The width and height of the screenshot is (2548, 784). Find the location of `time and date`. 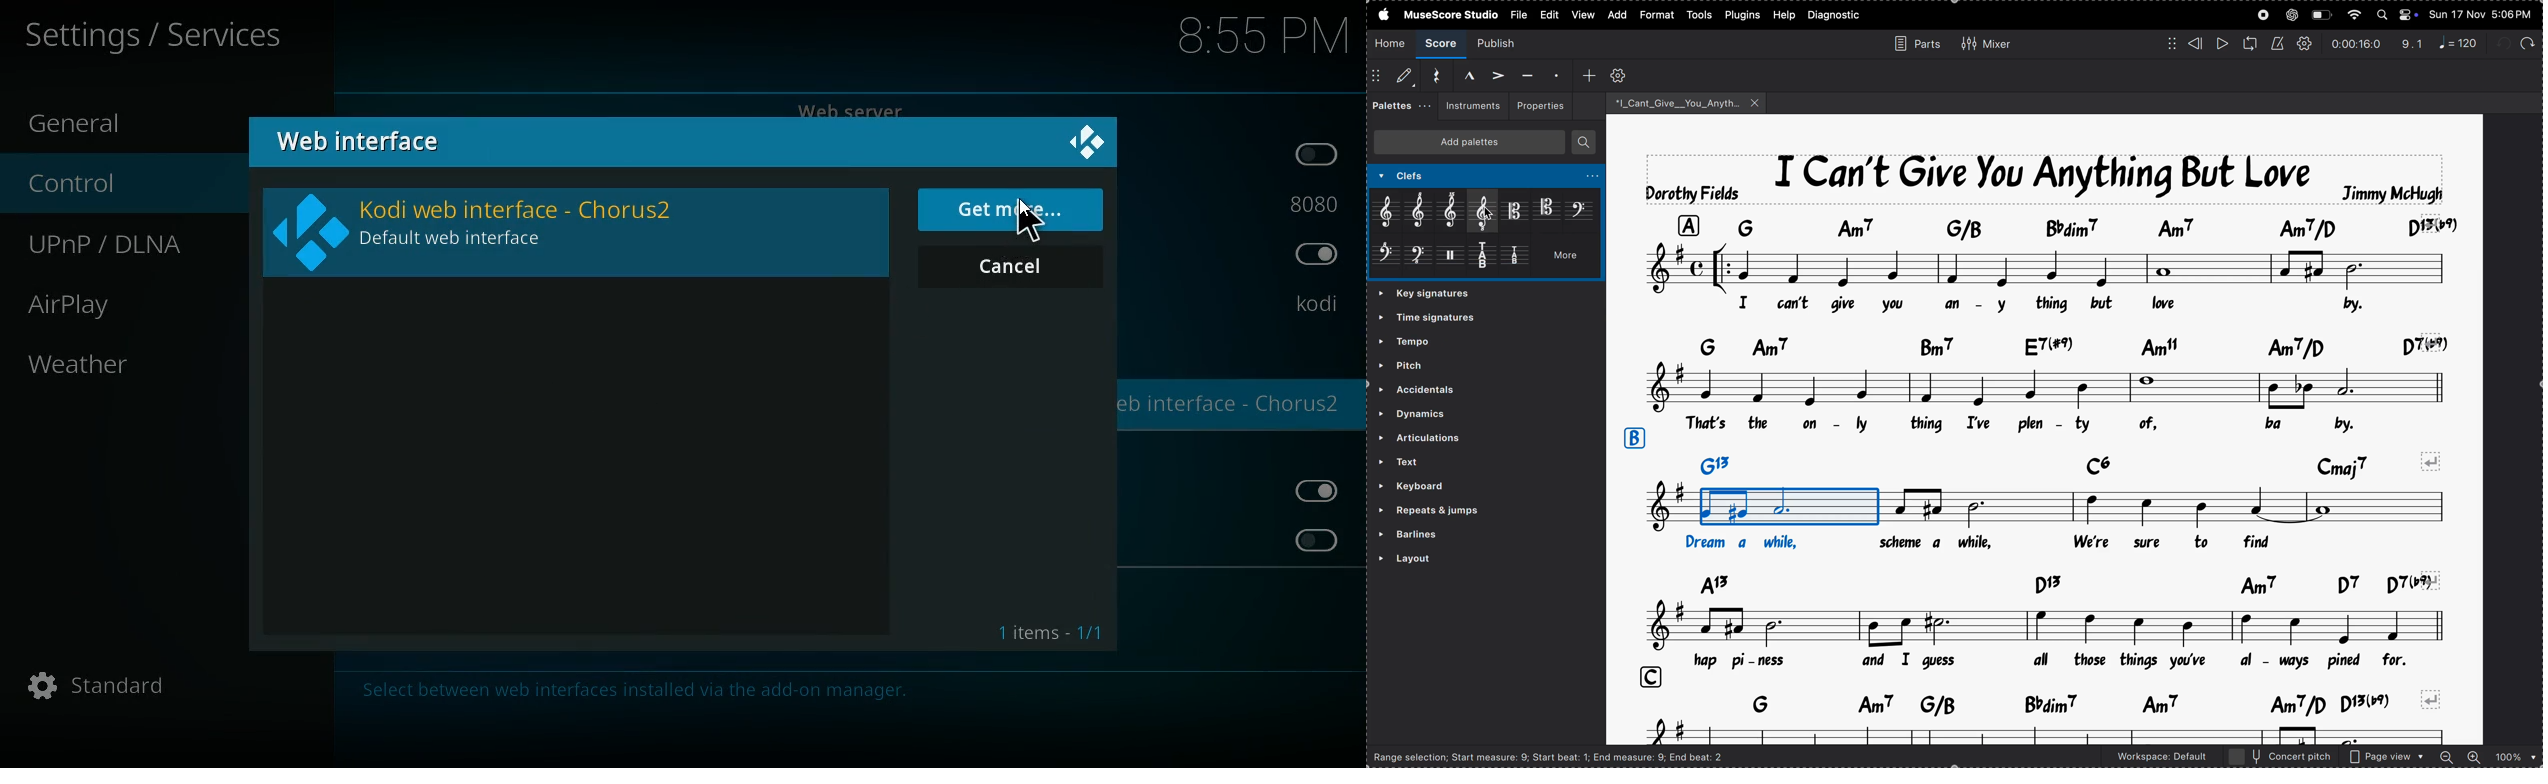

time and date is located at coordinates (2483, 12).